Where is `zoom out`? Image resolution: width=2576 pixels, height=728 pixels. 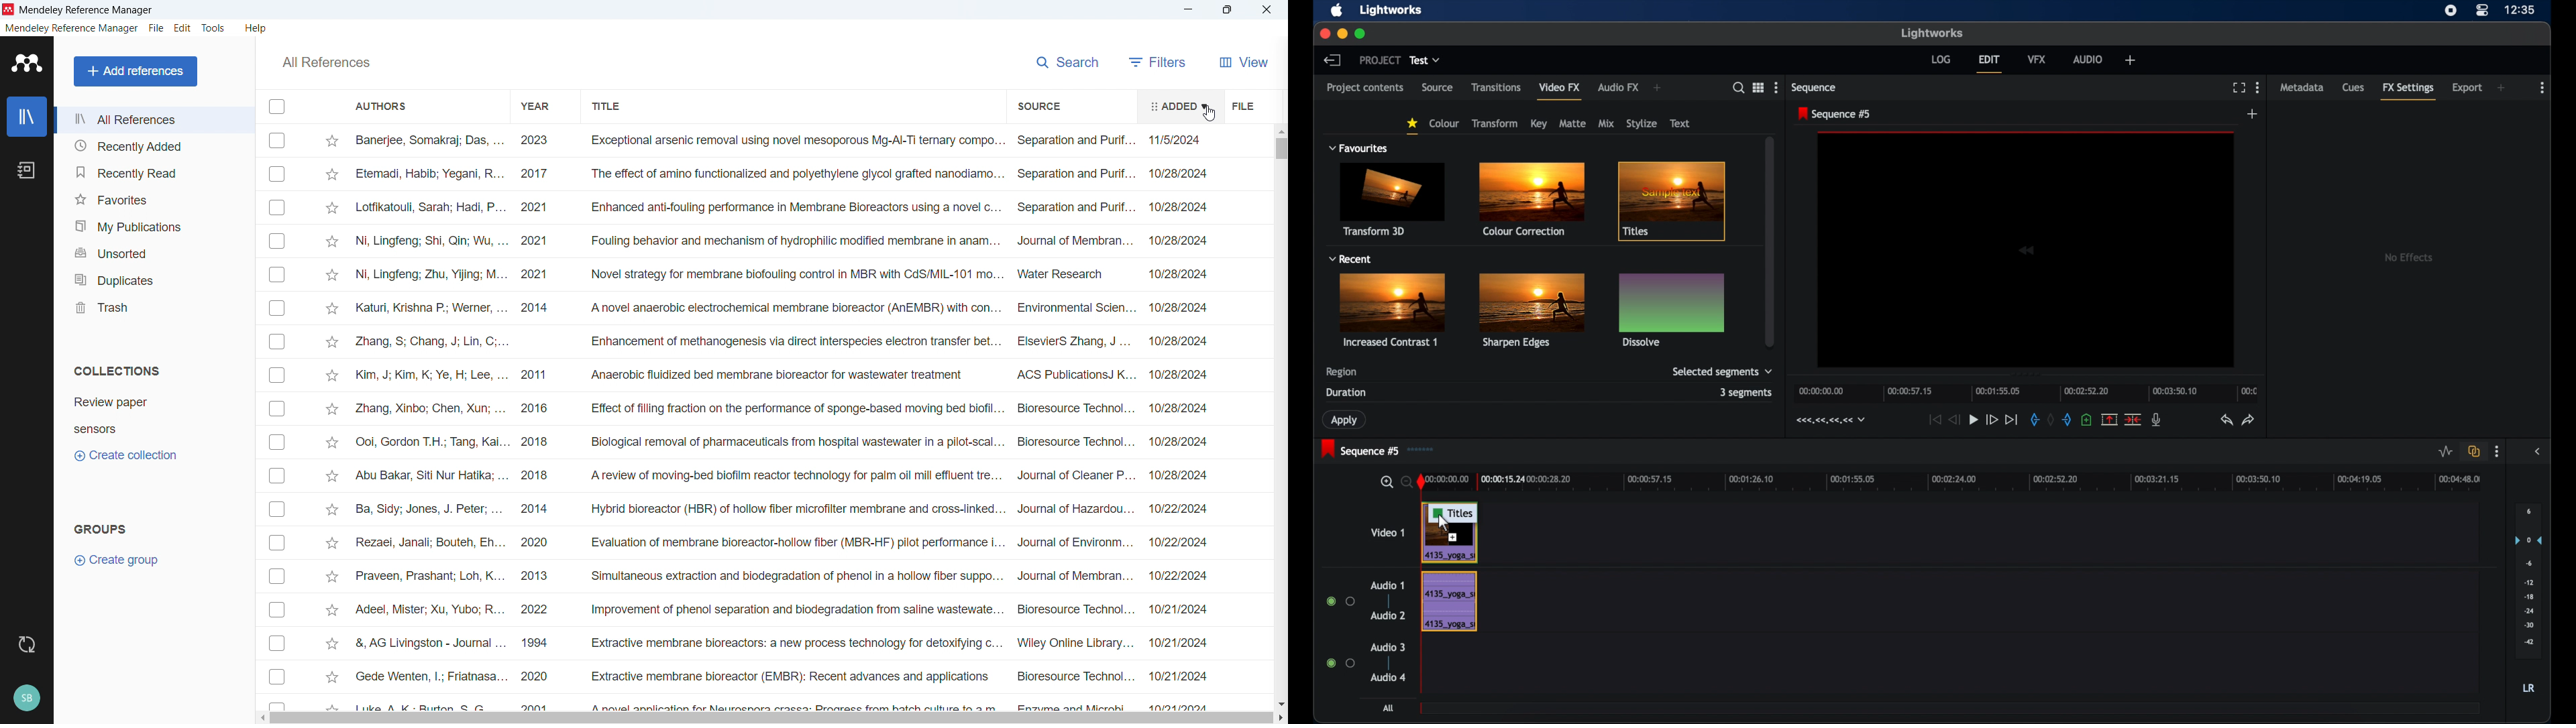
zoom out is located at coordinates (1405, 481).